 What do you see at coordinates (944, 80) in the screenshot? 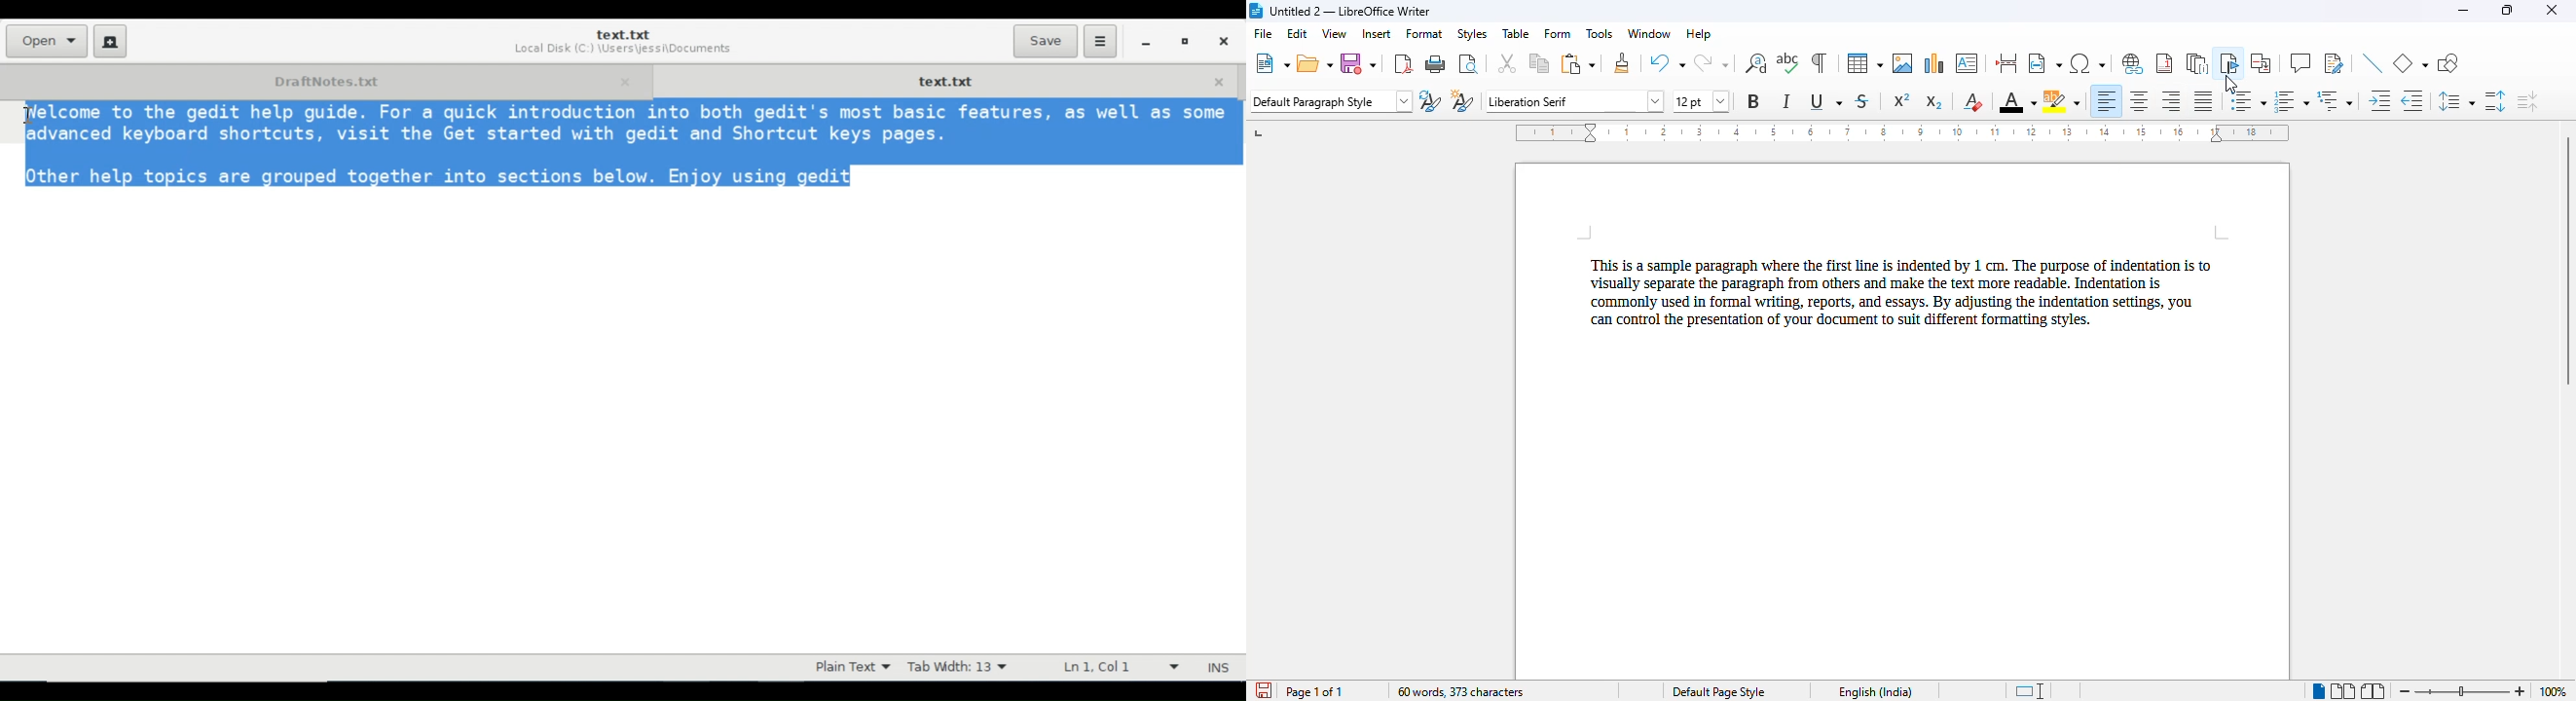
I see `Current tan` at bounding box center [944, 80].